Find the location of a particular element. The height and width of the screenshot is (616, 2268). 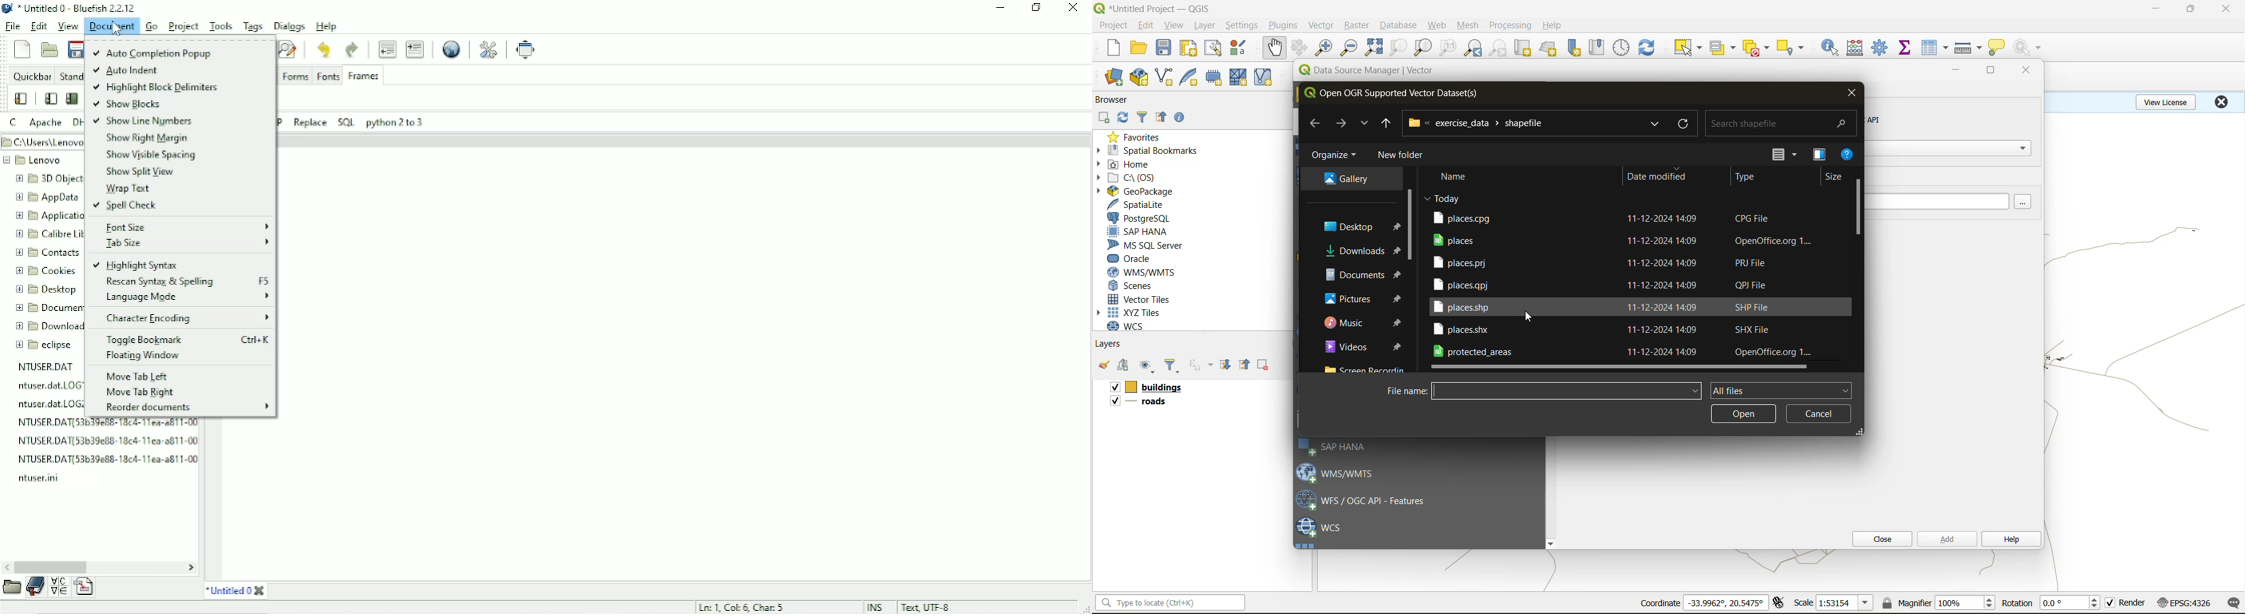

new map view is located at coordinates (1525, 50).